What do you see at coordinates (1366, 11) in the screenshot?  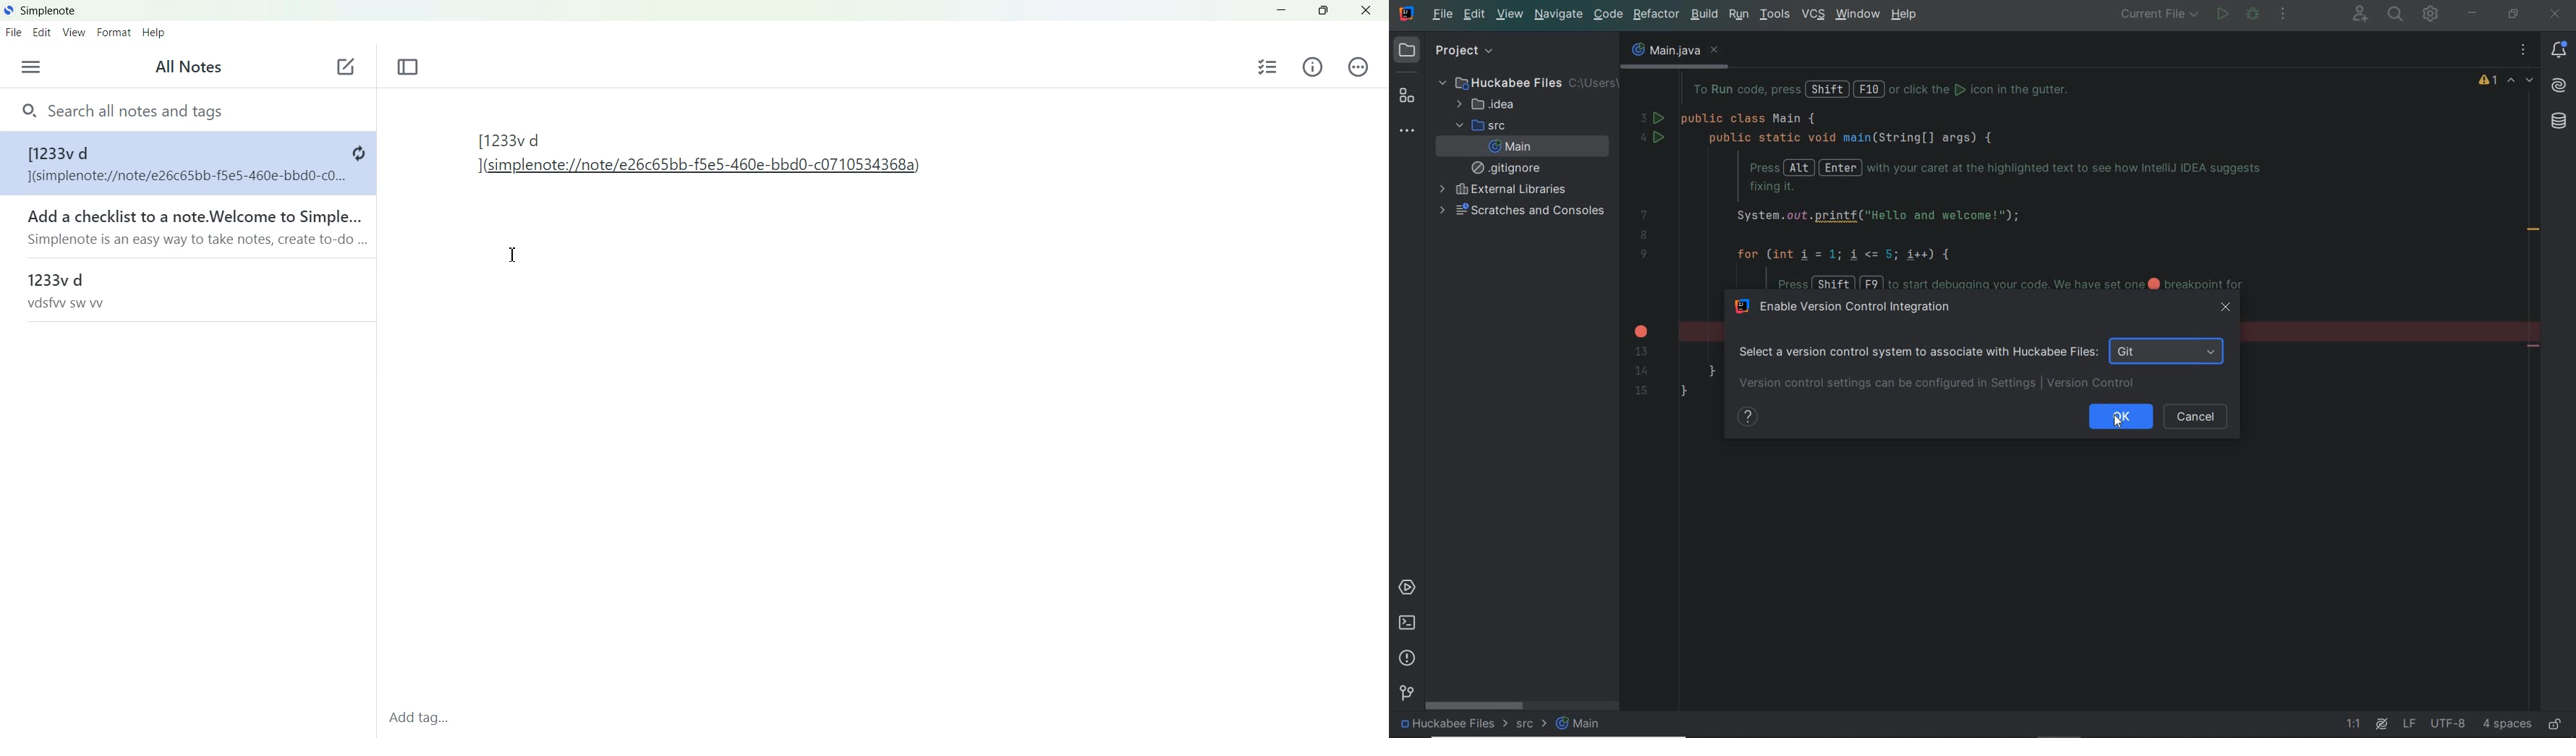 I see `Close` at bounding box center [1366, 11].